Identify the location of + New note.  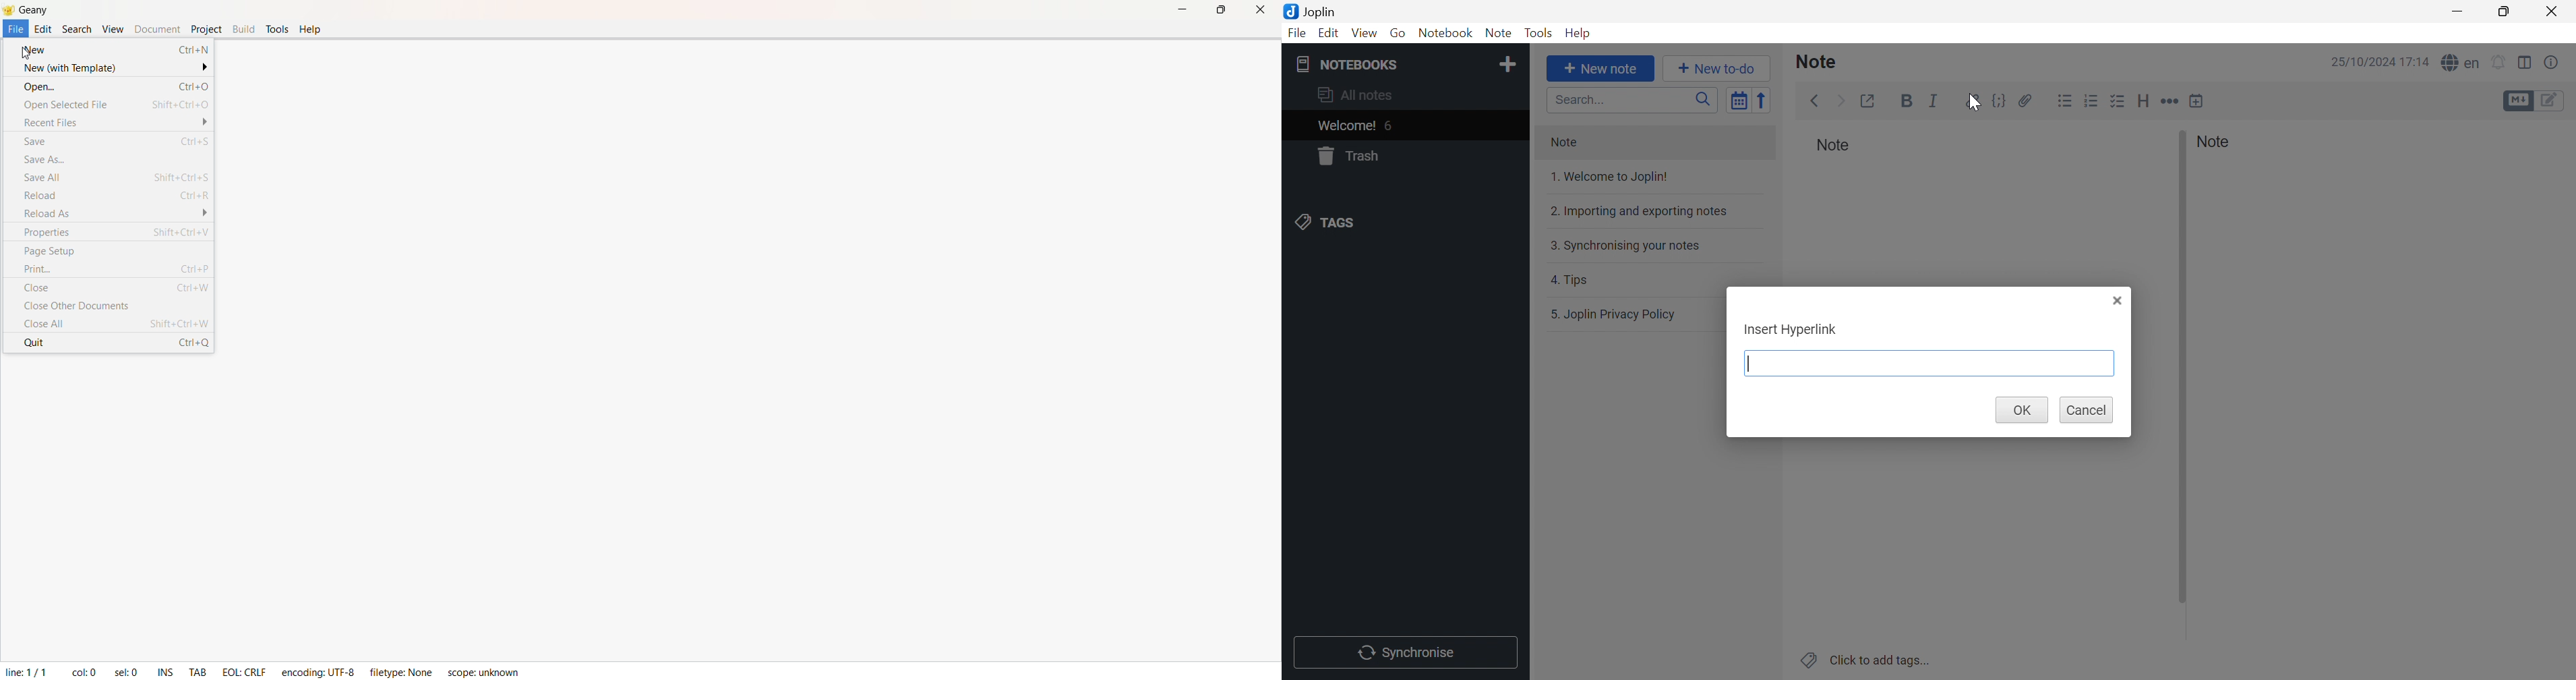
(1601, 69).